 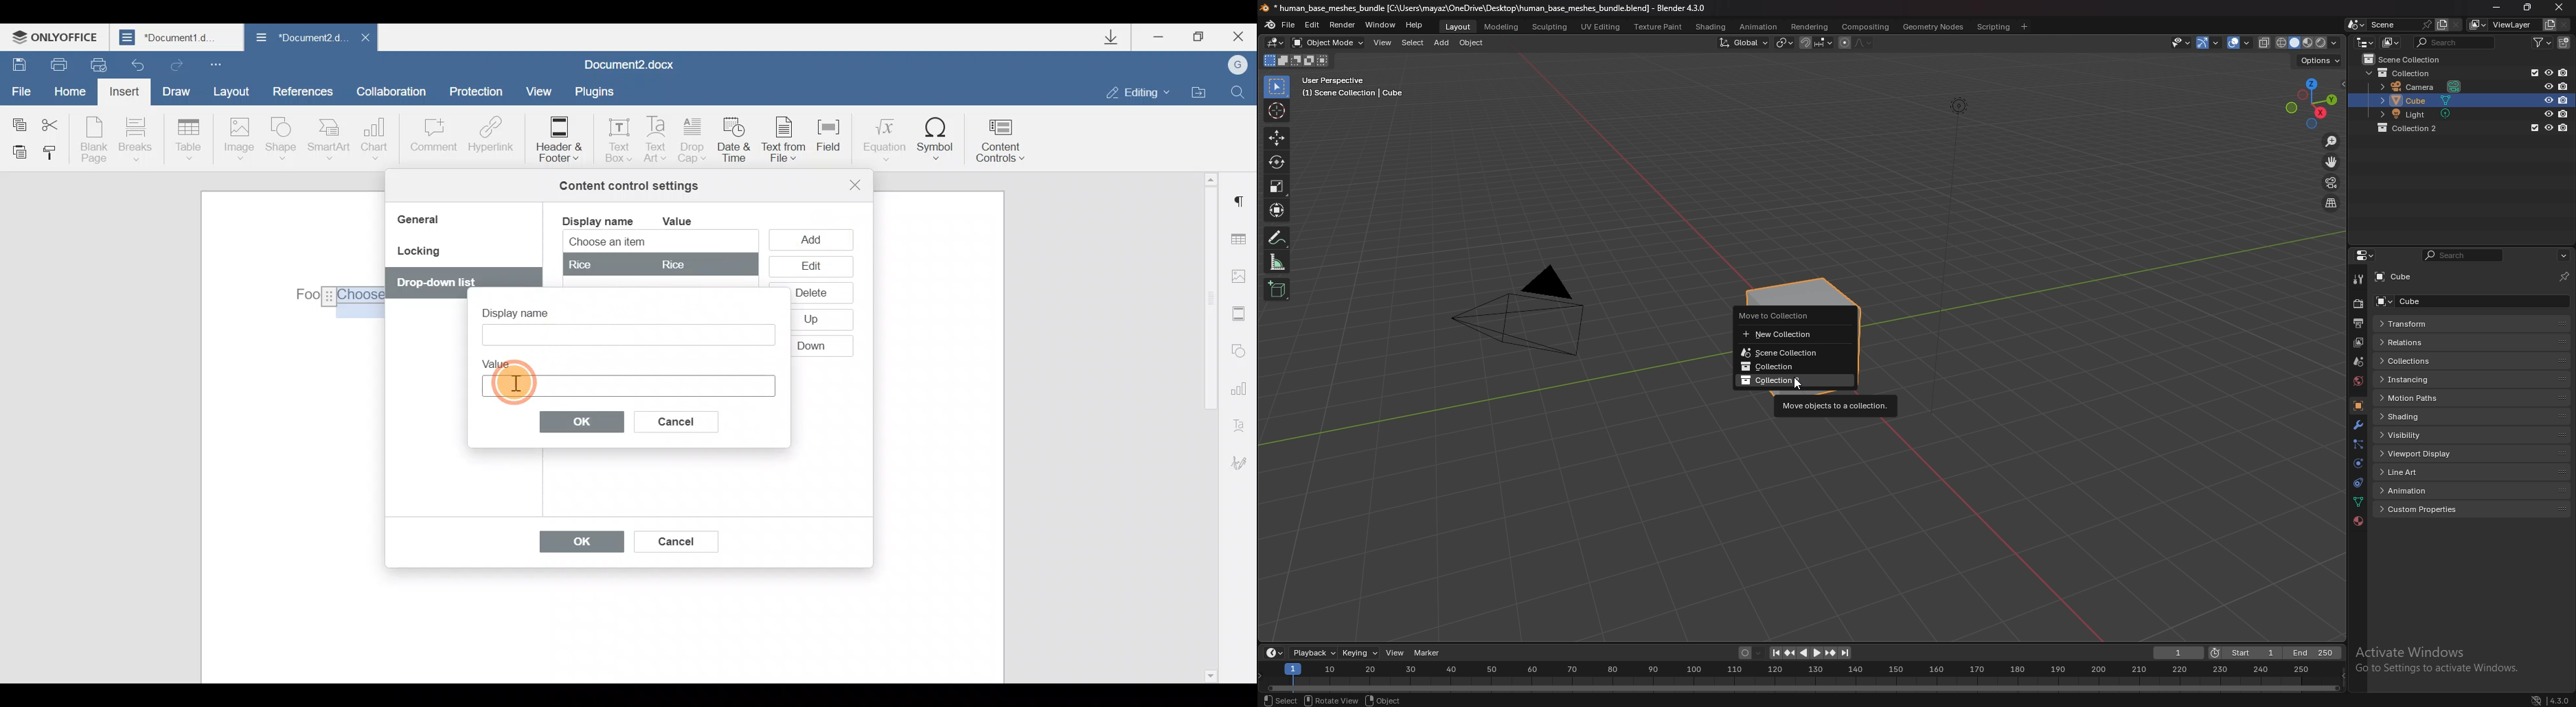 I want to click on Scroll bar, so click(x=1206, y=426).